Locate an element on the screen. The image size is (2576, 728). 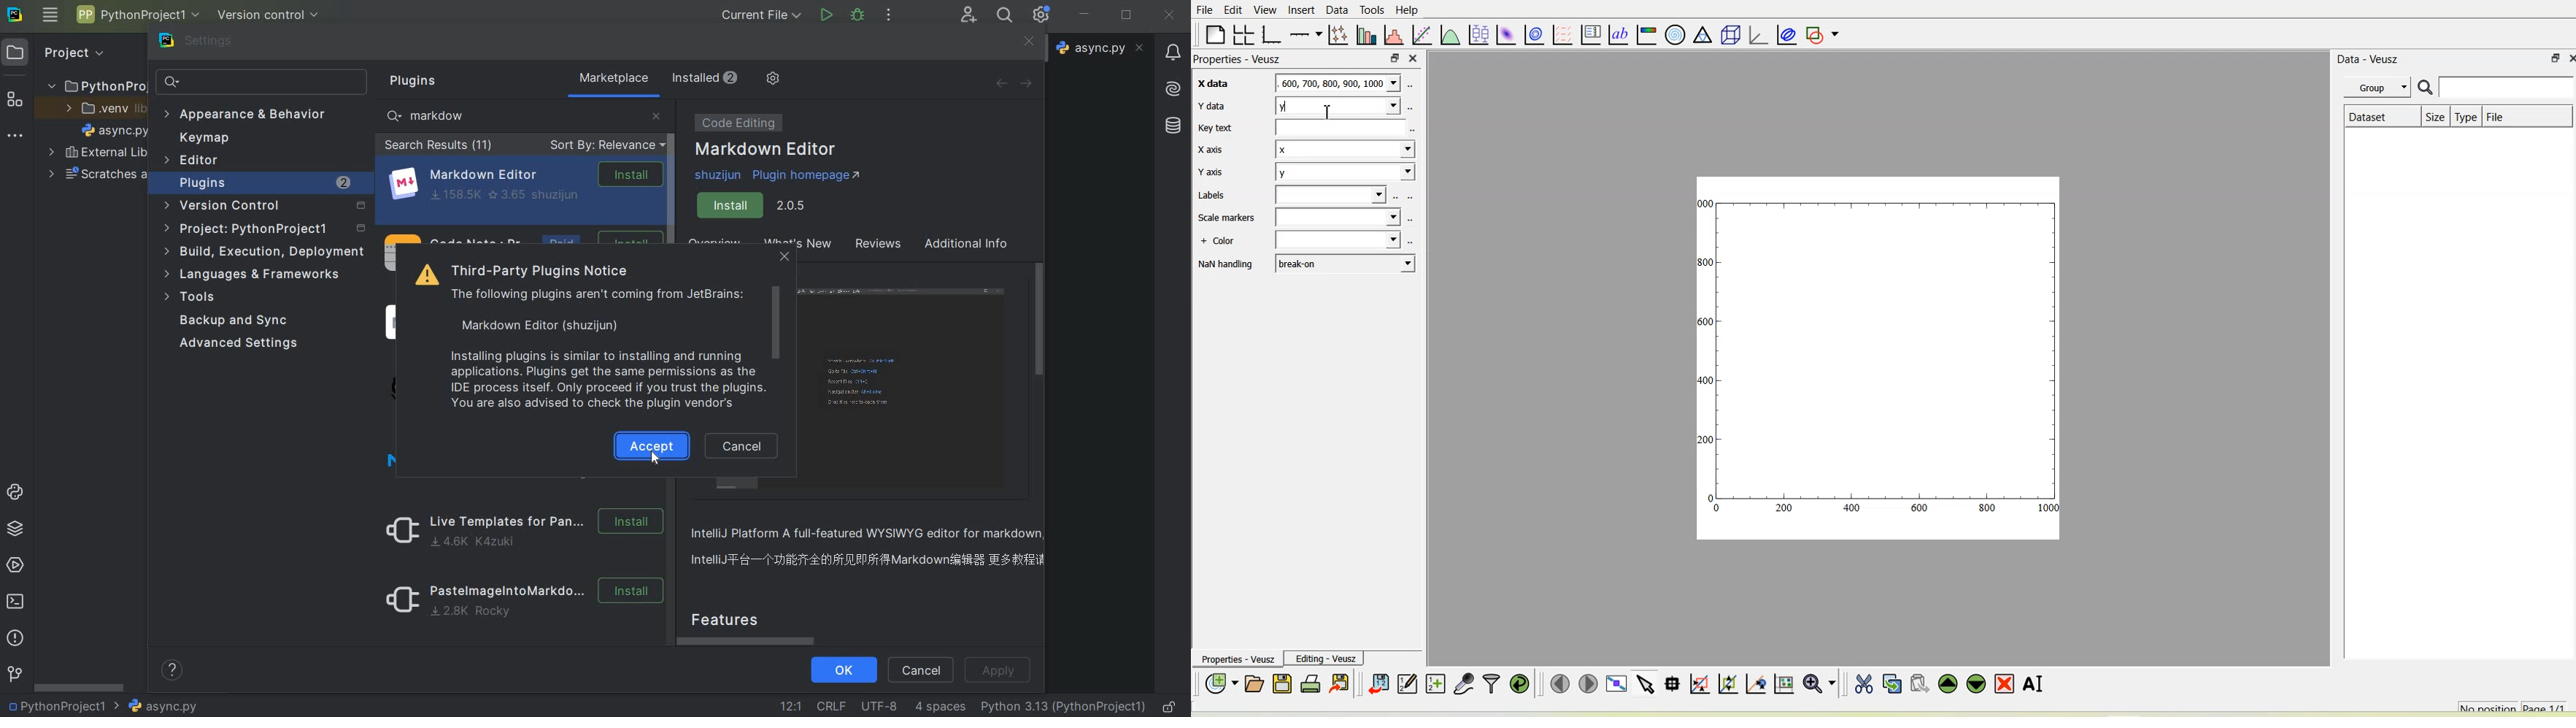
select using dataset browser is located at coordinates (1411, 83).